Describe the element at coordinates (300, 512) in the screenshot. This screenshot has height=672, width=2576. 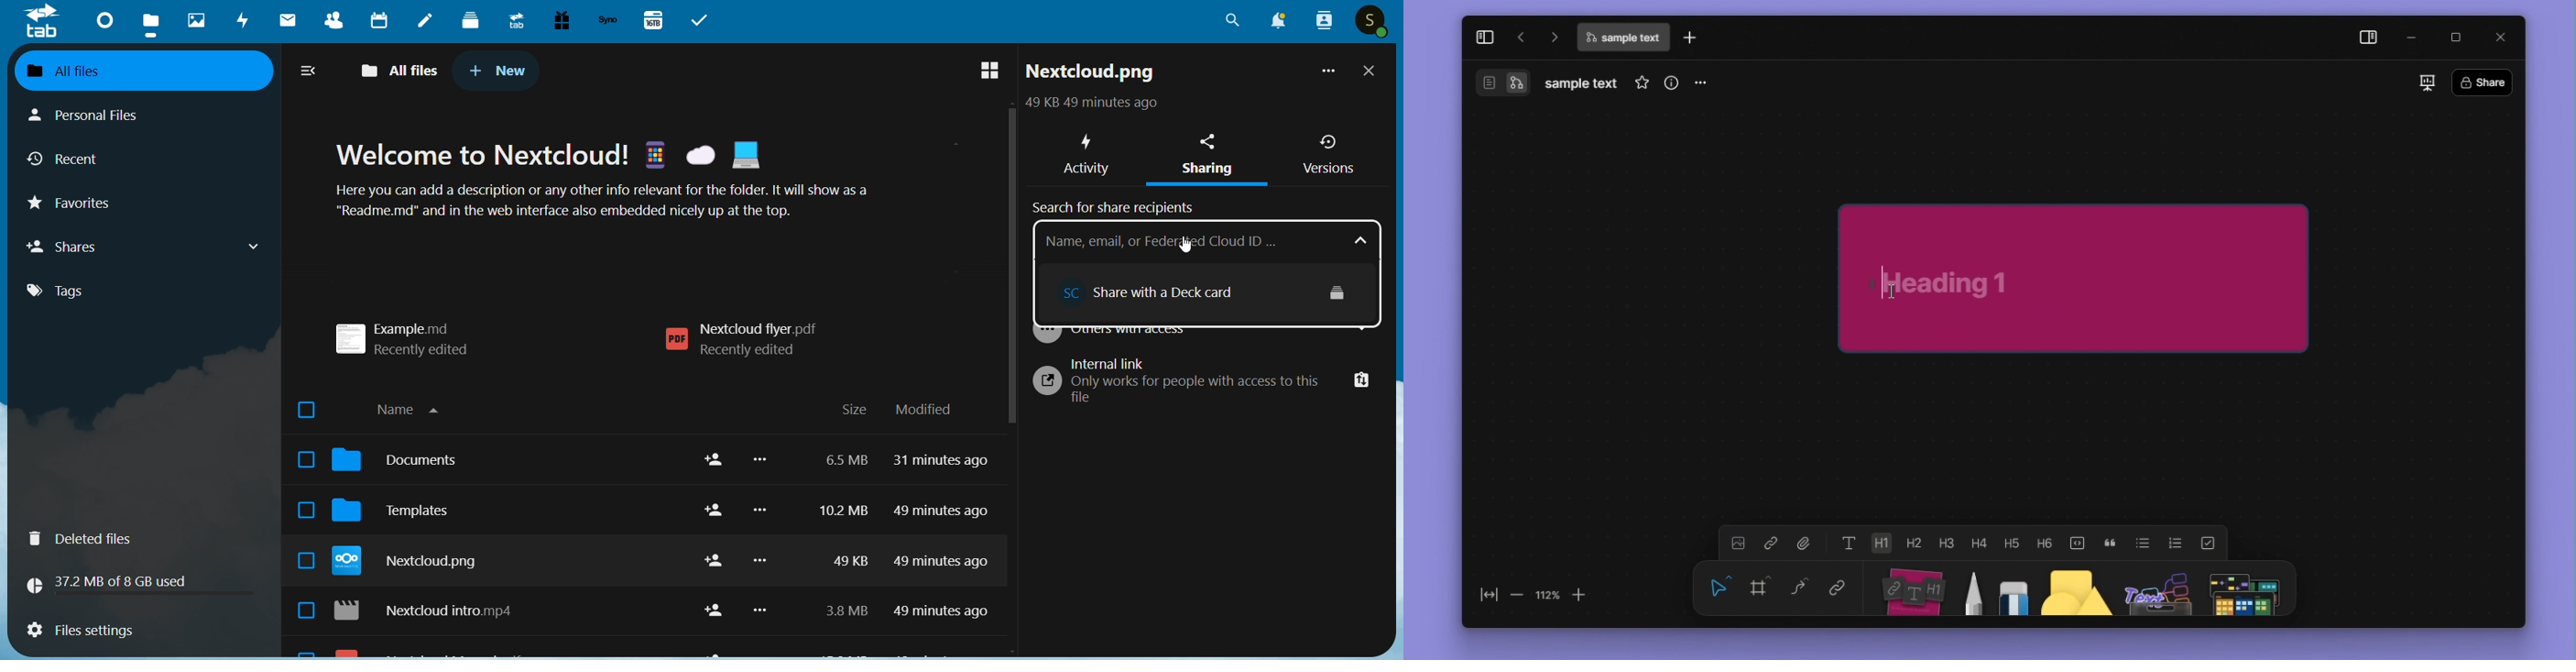
I see `select` at that location.